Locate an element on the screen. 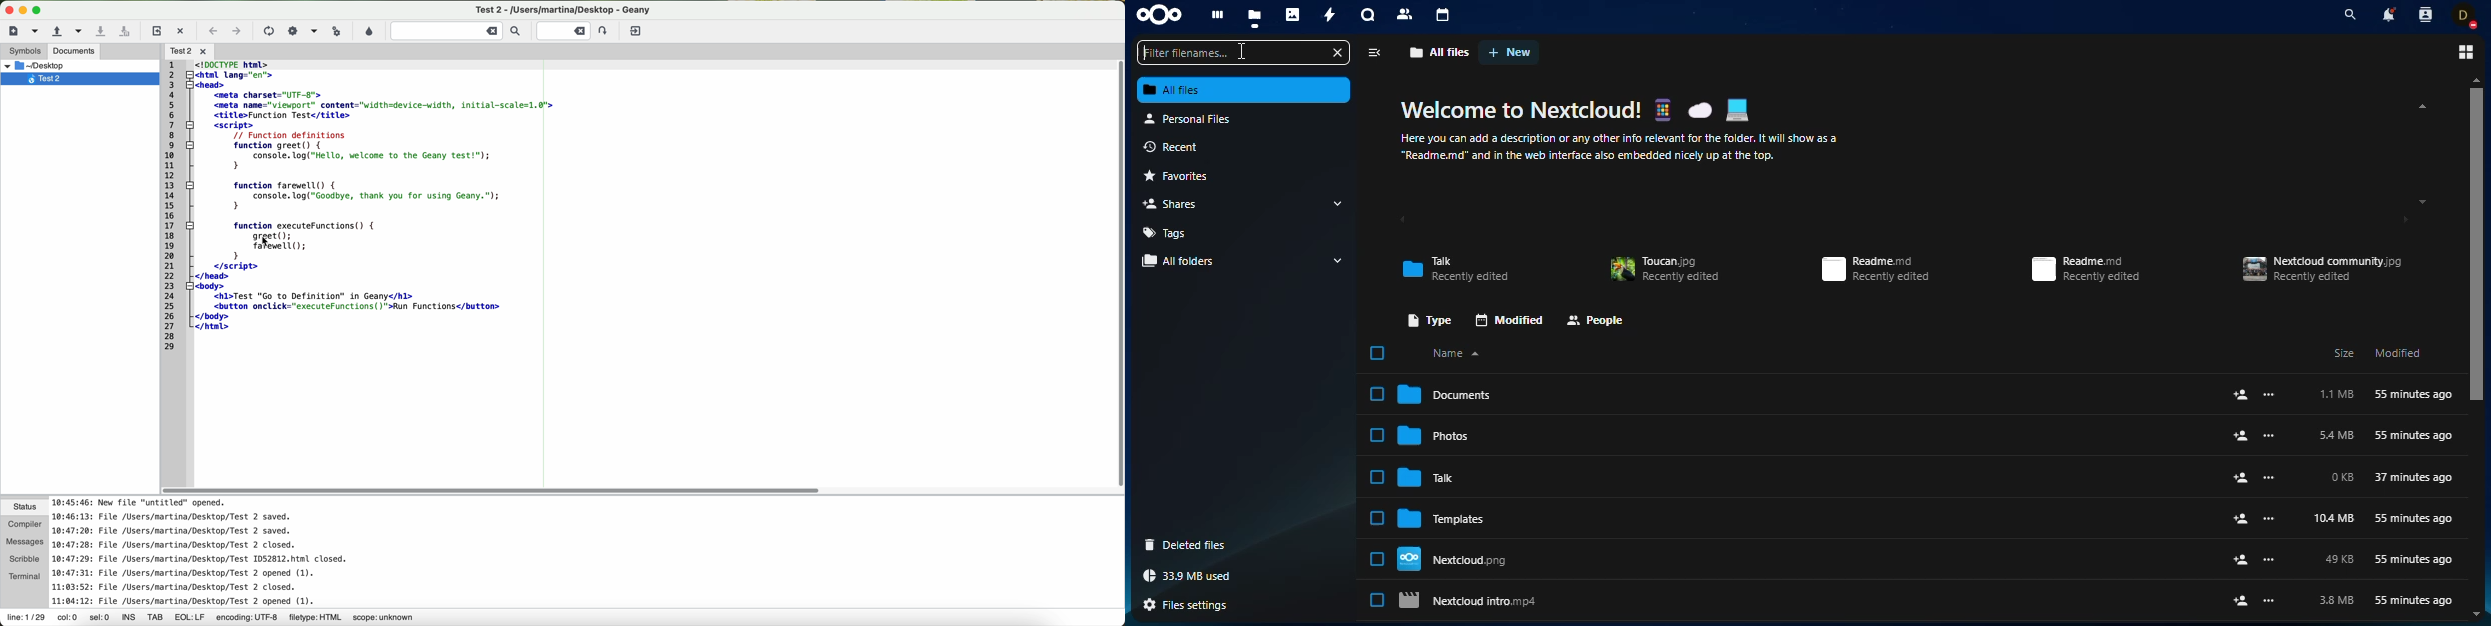 The height and width of the screenshot is (644, 2492). all folders is located at coordinates (1184, 261).